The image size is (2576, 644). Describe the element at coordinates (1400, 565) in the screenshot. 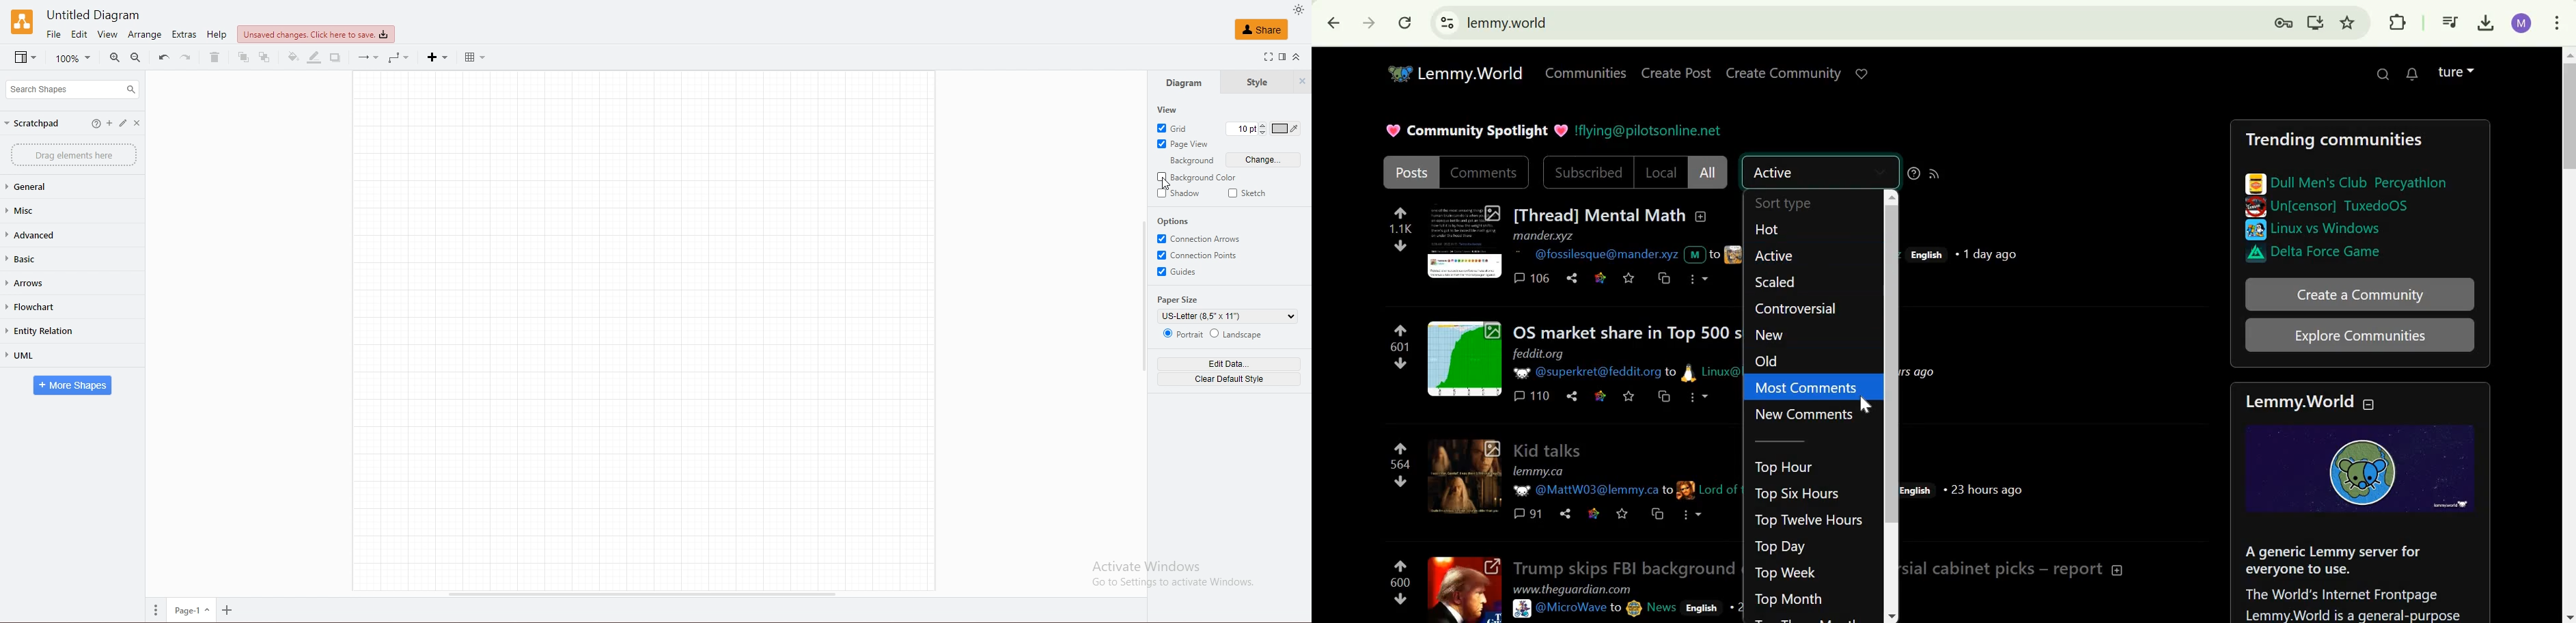

I see `upvote` at that location.